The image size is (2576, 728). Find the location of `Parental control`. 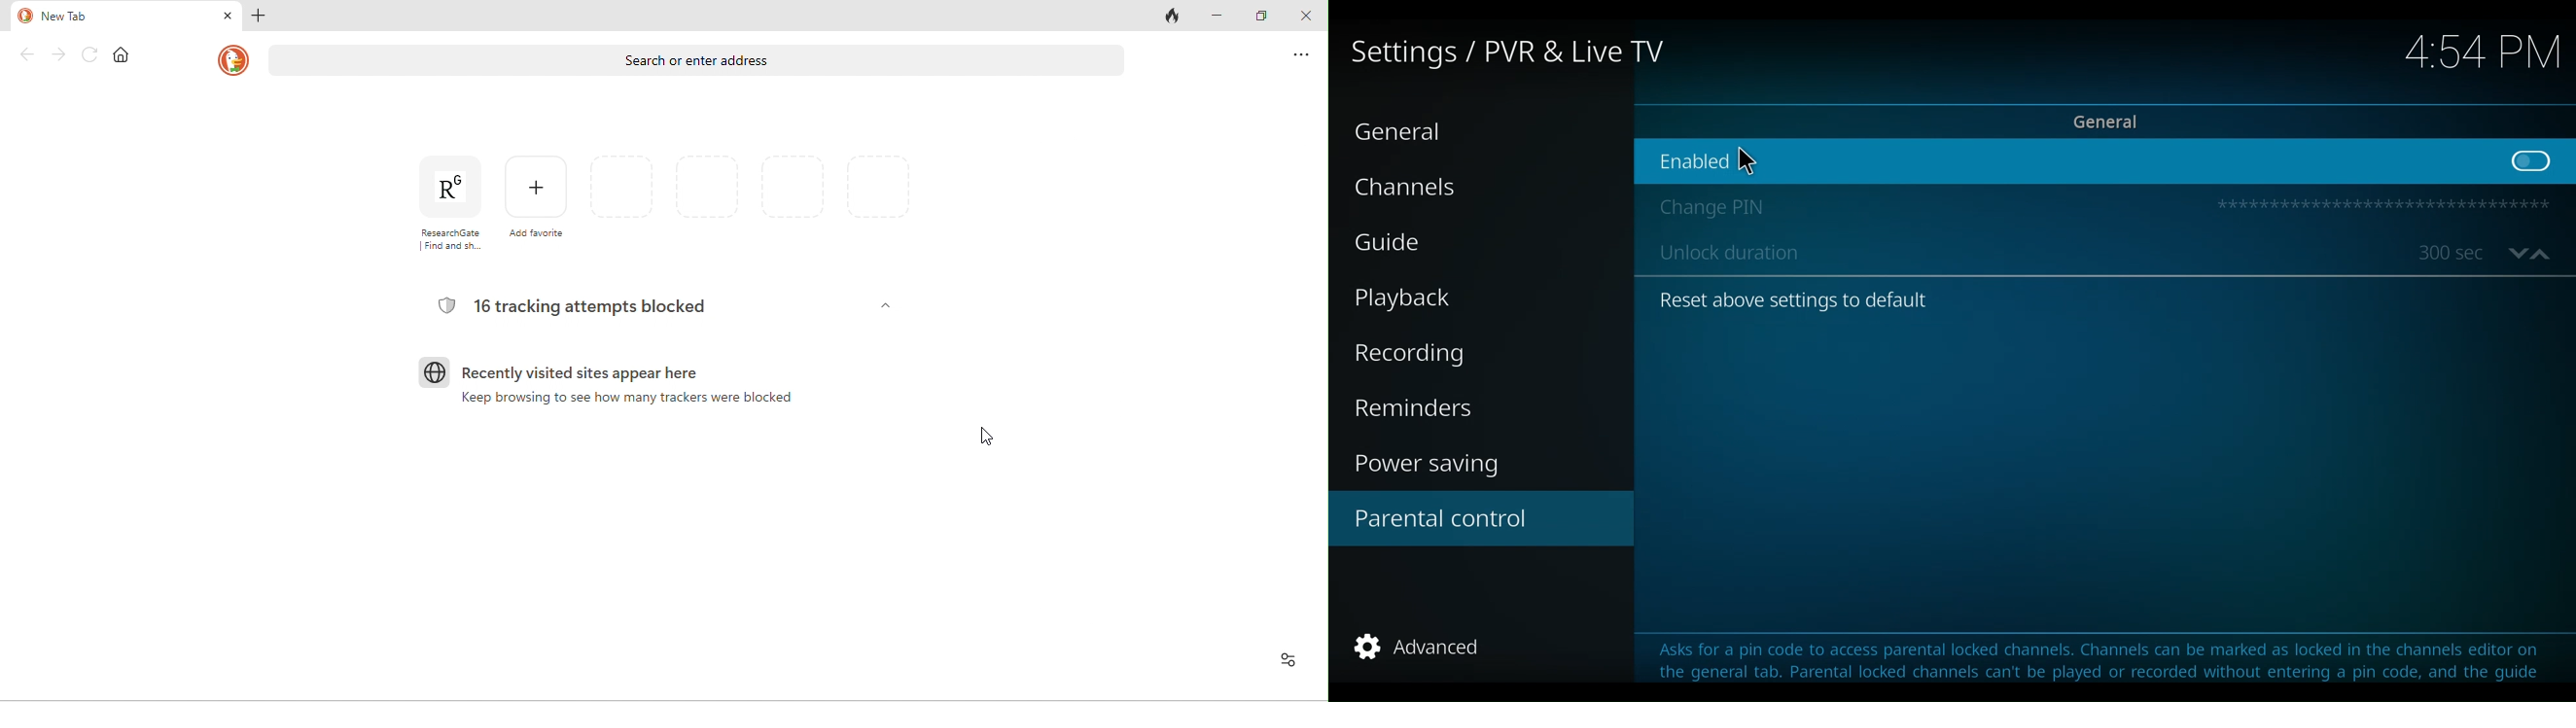

Parental control is located at coordinates (1480, 517).